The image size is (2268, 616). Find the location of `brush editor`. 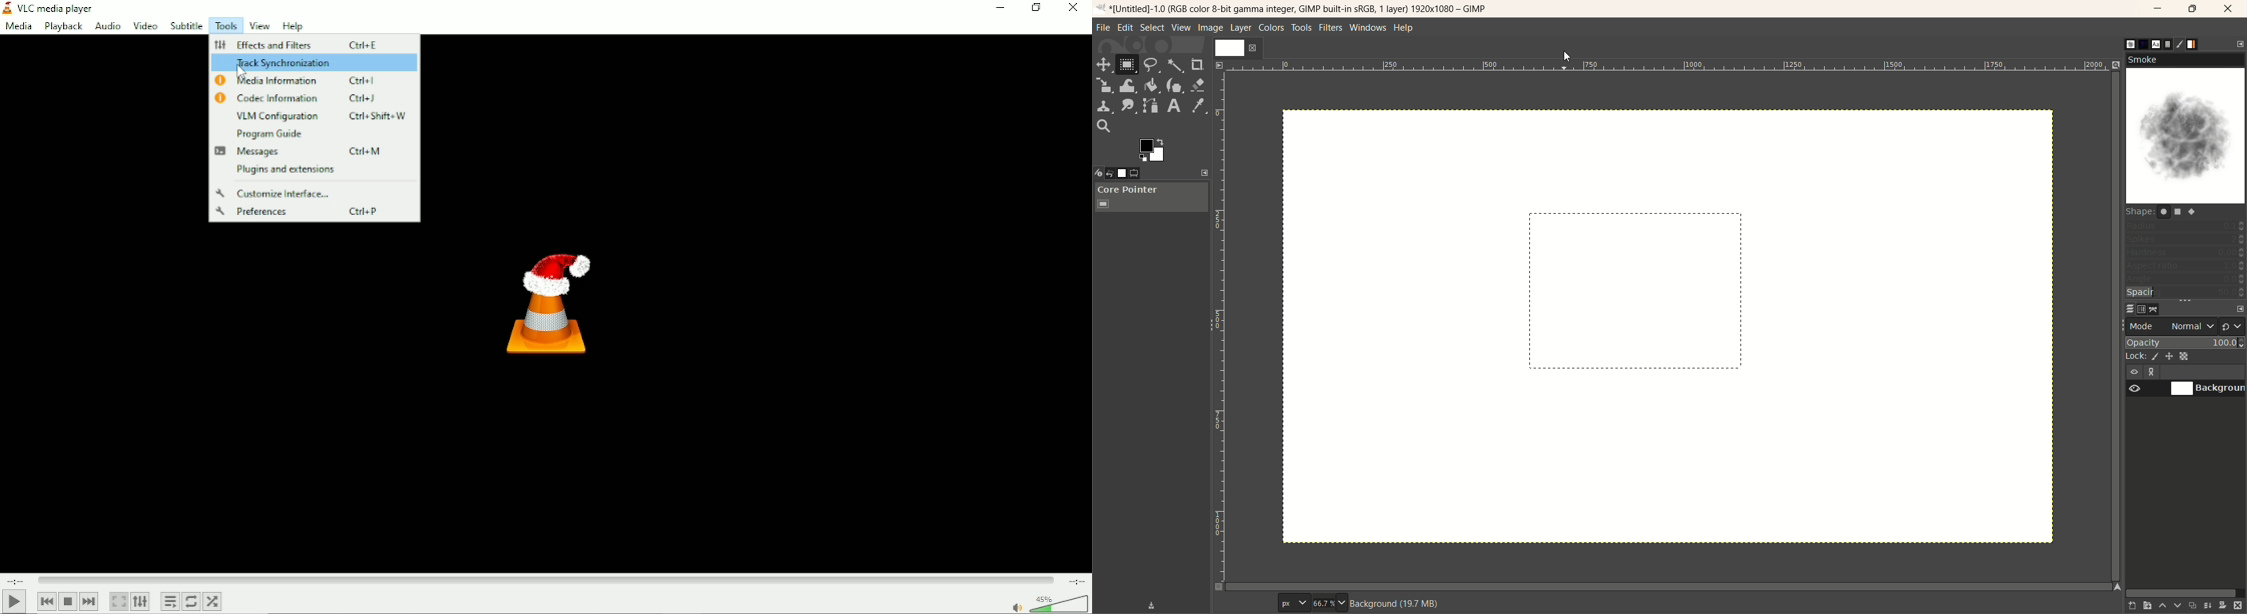

brush editor is located at coordinates (2181, 44).